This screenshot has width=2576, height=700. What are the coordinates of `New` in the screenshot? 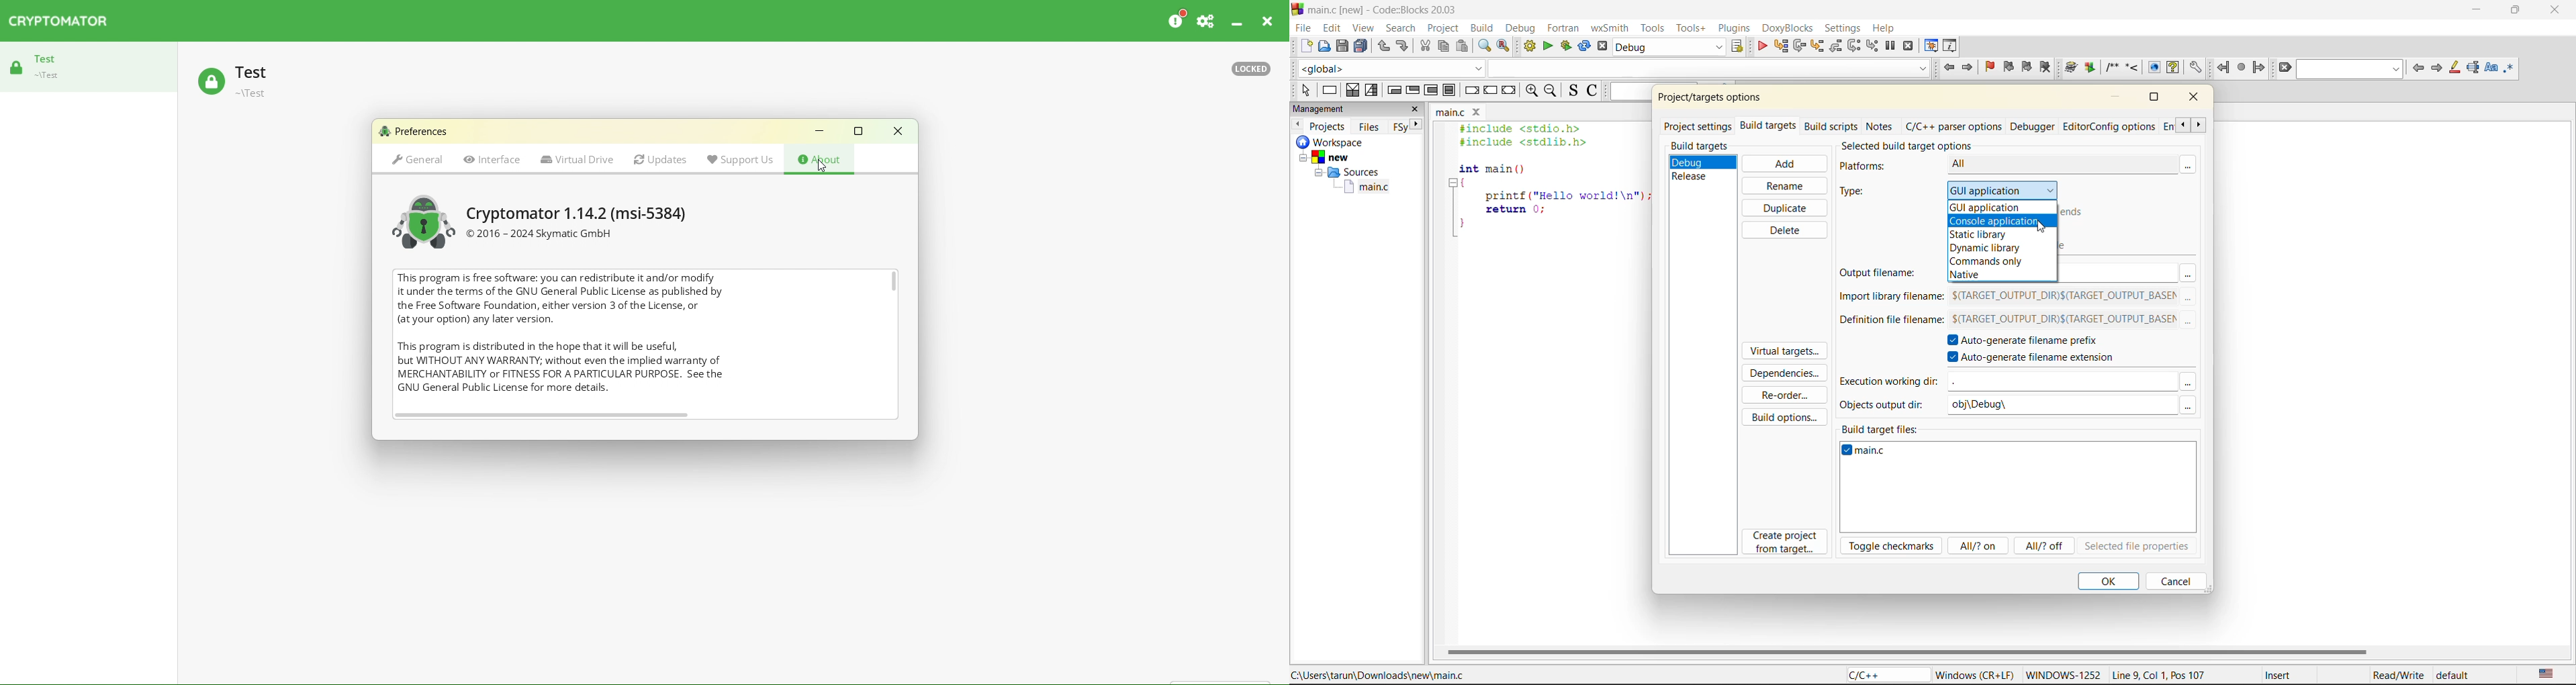 It's located at (1333, 158).